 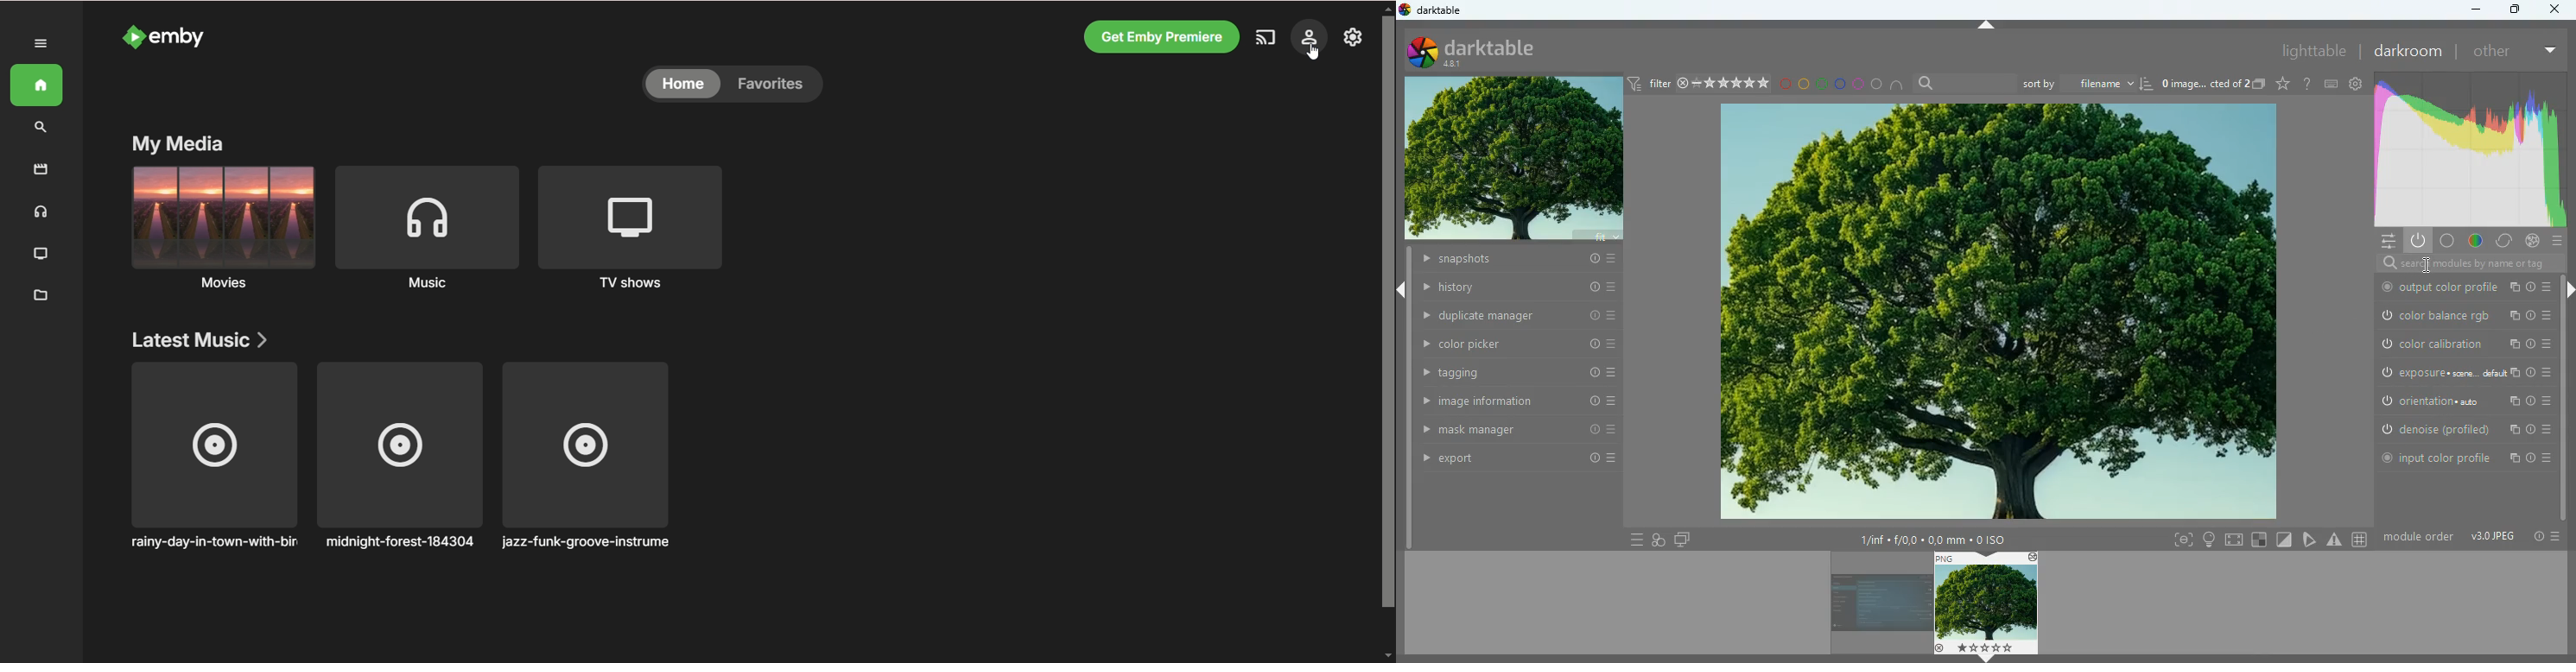 I want to click on menu, so click(x=2556, y=241).